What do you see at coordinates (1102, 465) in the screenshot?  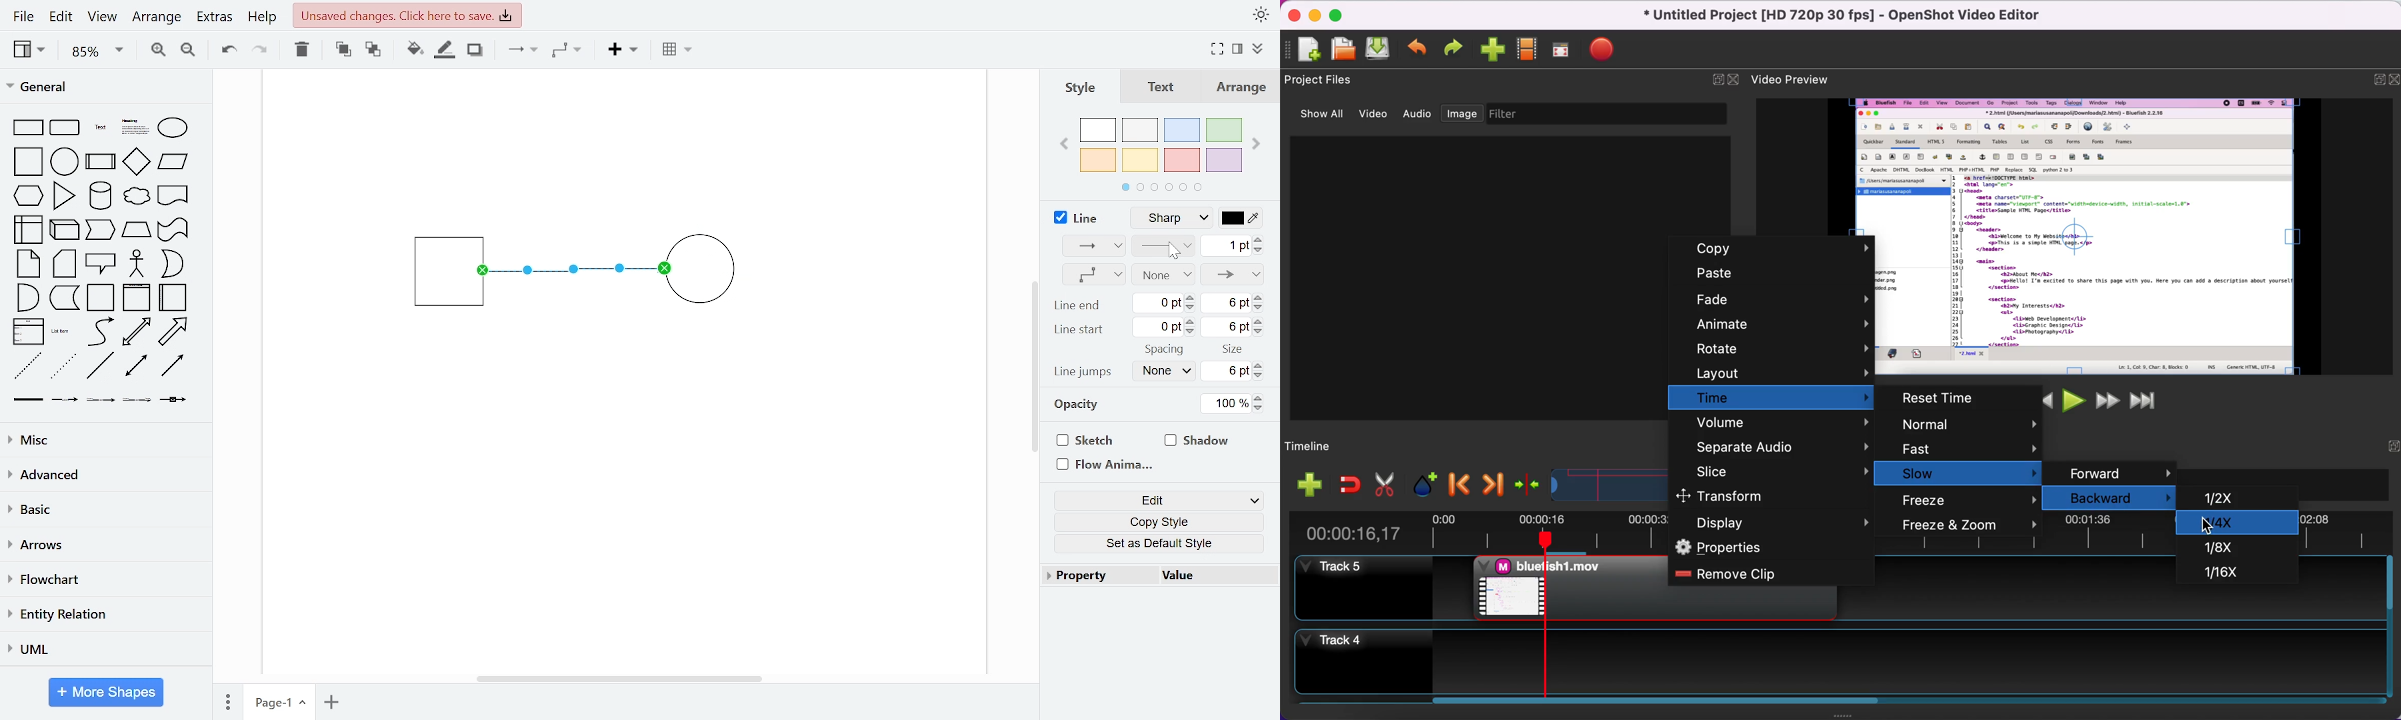 I see `flow animation` at bounding box center [1102, 465].